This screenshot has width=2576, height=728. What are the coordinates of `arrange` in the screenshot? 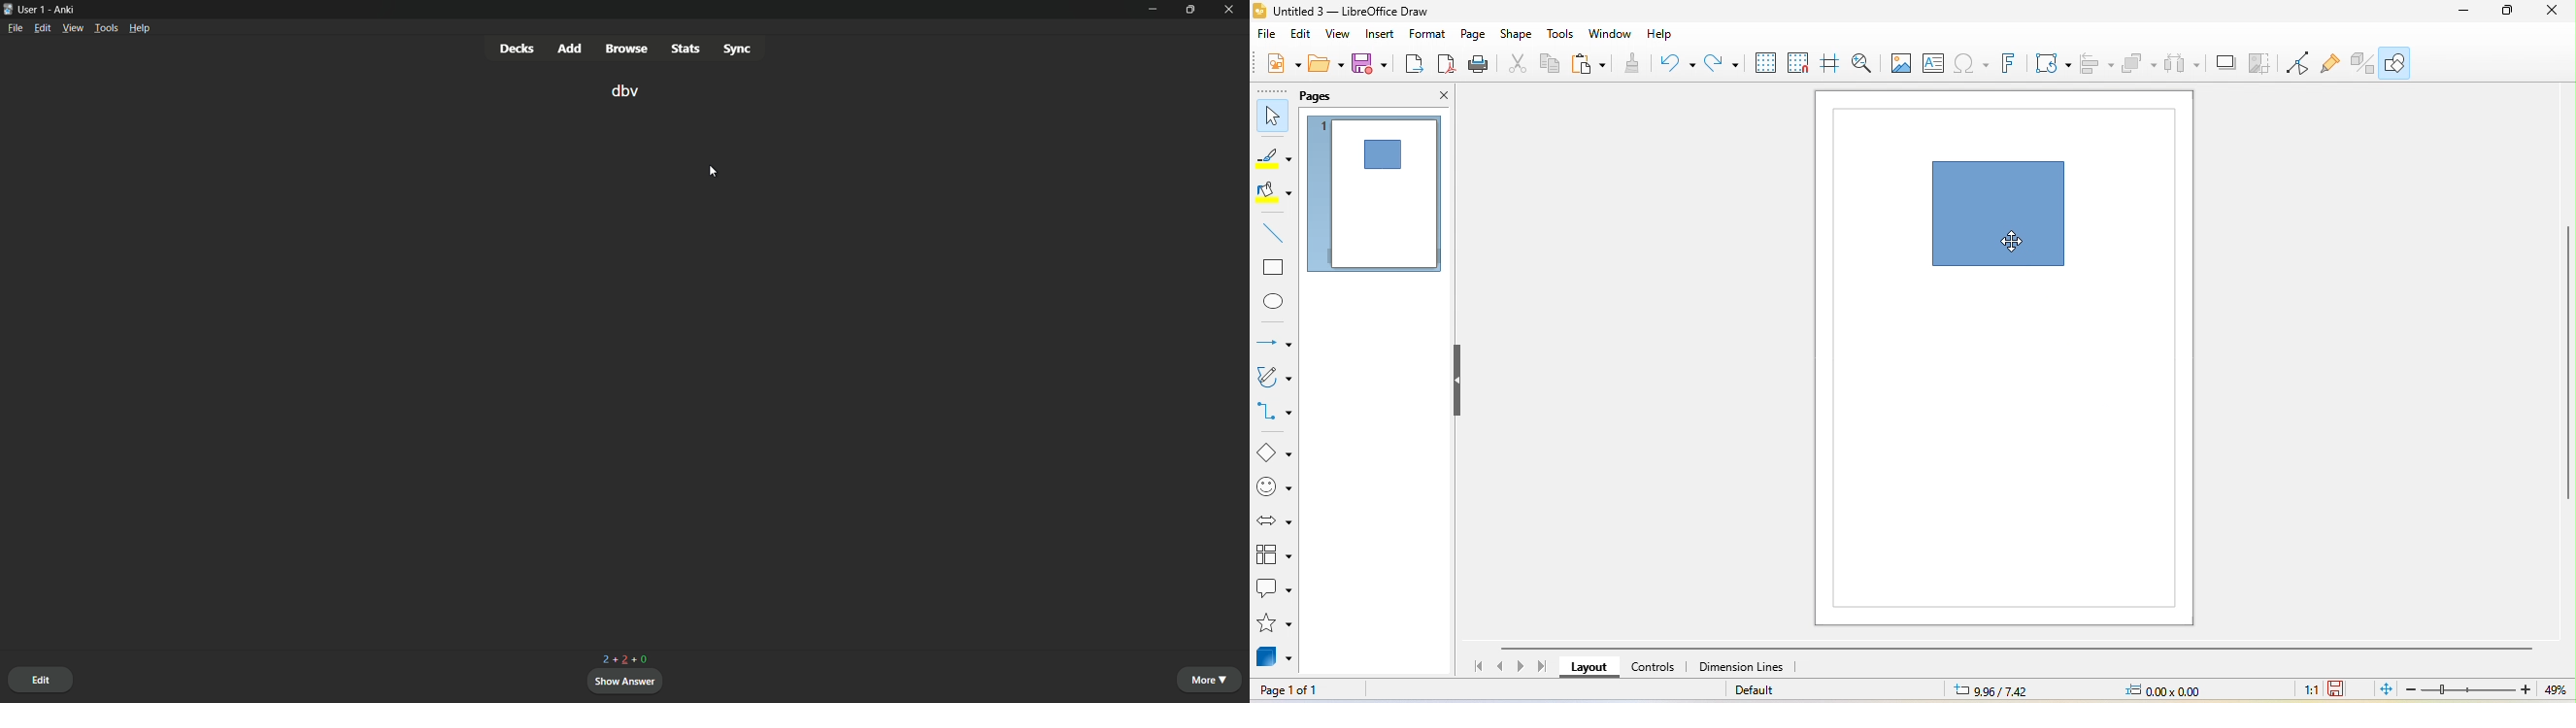 It's located at (2139, 66).